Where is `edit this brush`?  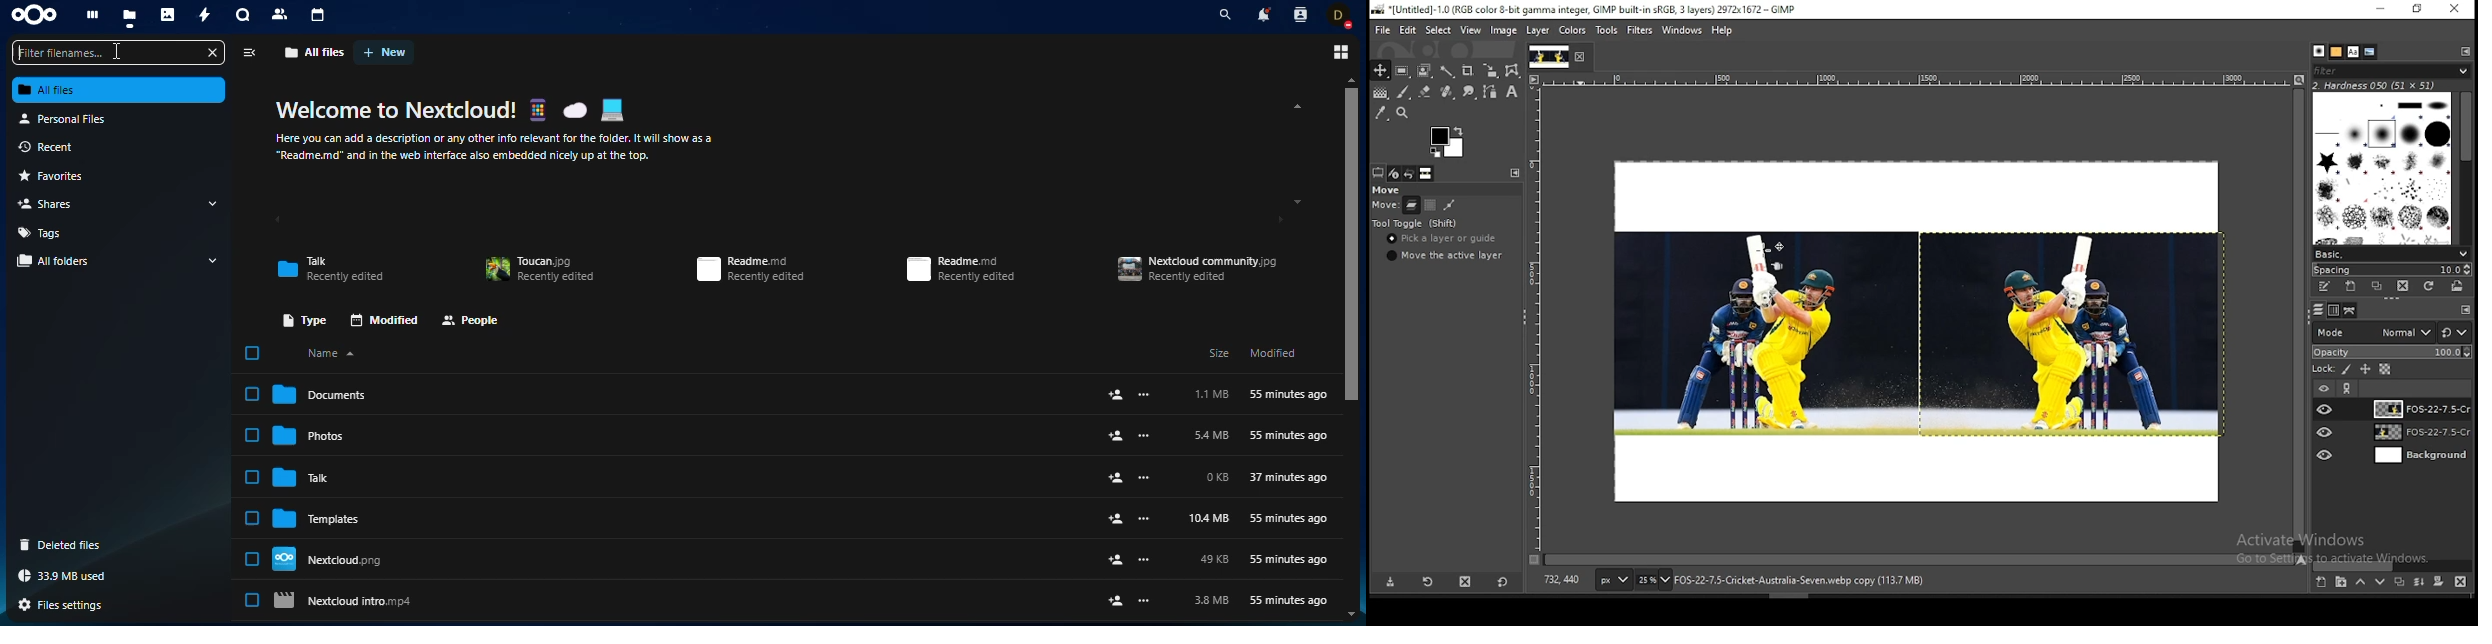
edit this brush is located at coordinates (2325, 286).